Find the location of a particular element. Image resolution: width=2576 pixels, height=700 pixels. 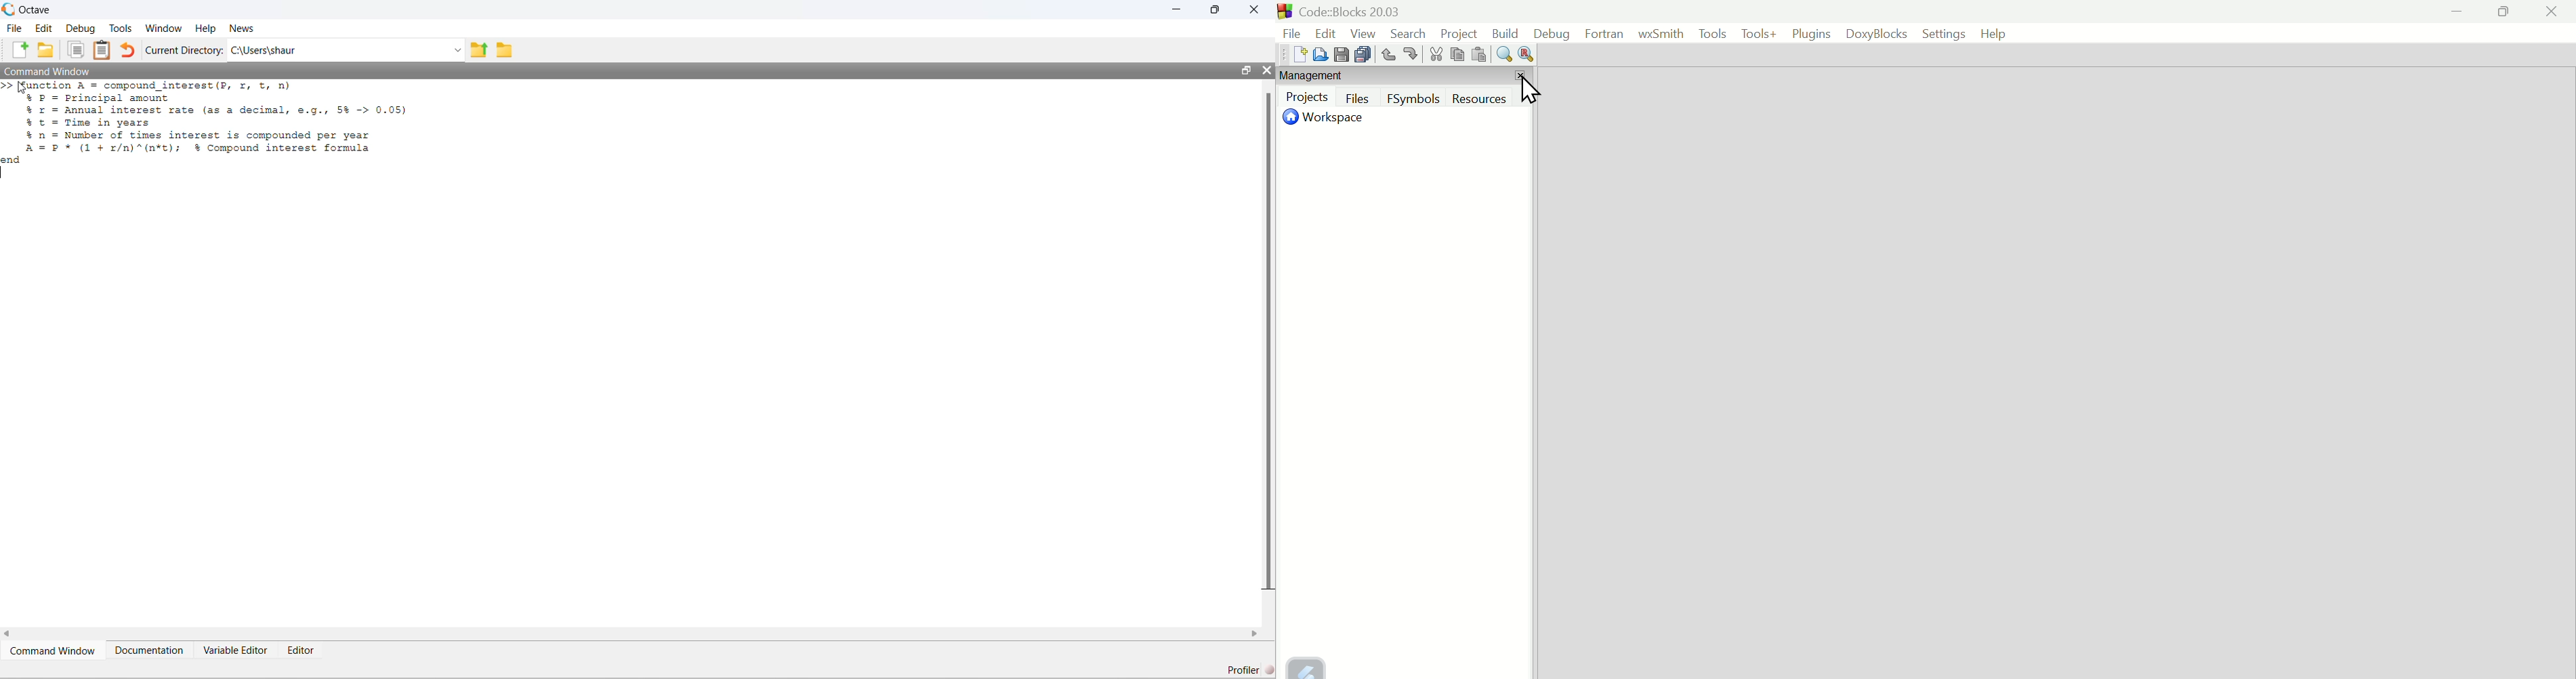

maximize is located at coordinates (1215, 9).